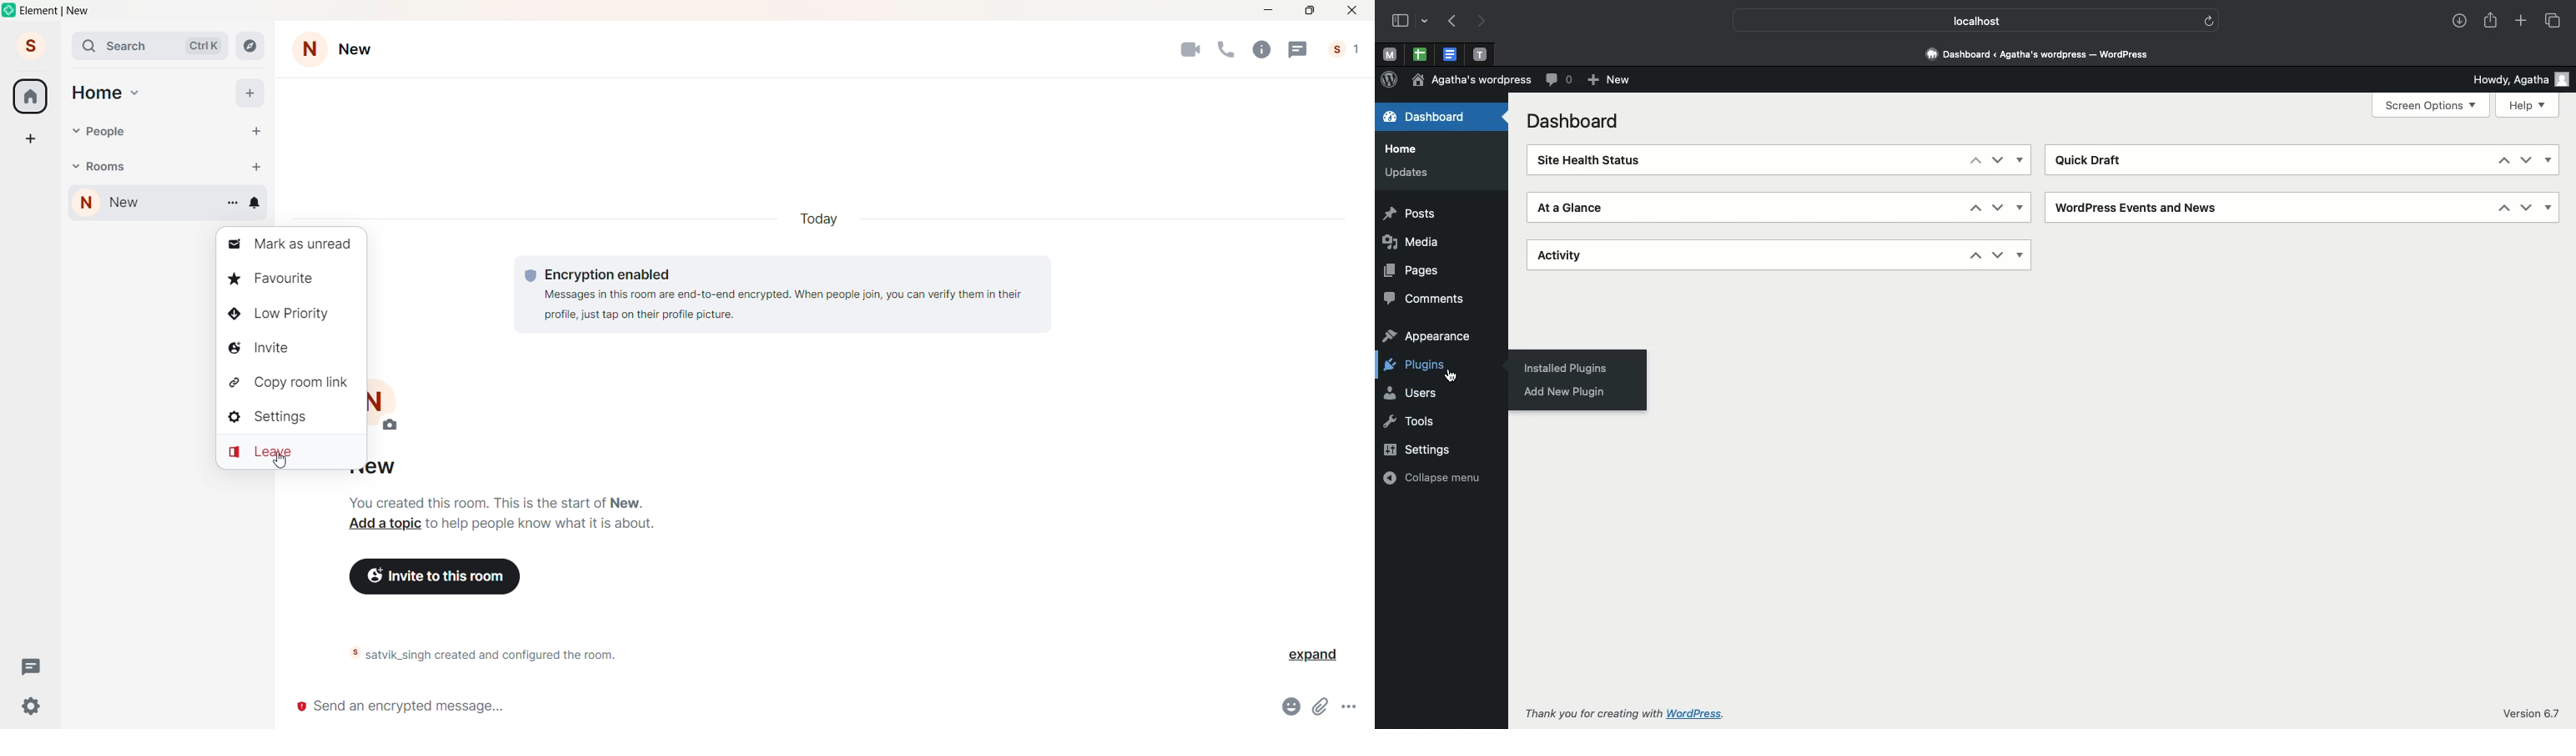 This screenshot has width=2576, height=756. Describe the element at coordinates (29, 666) in the screenshot. I see `Threads` at that location.